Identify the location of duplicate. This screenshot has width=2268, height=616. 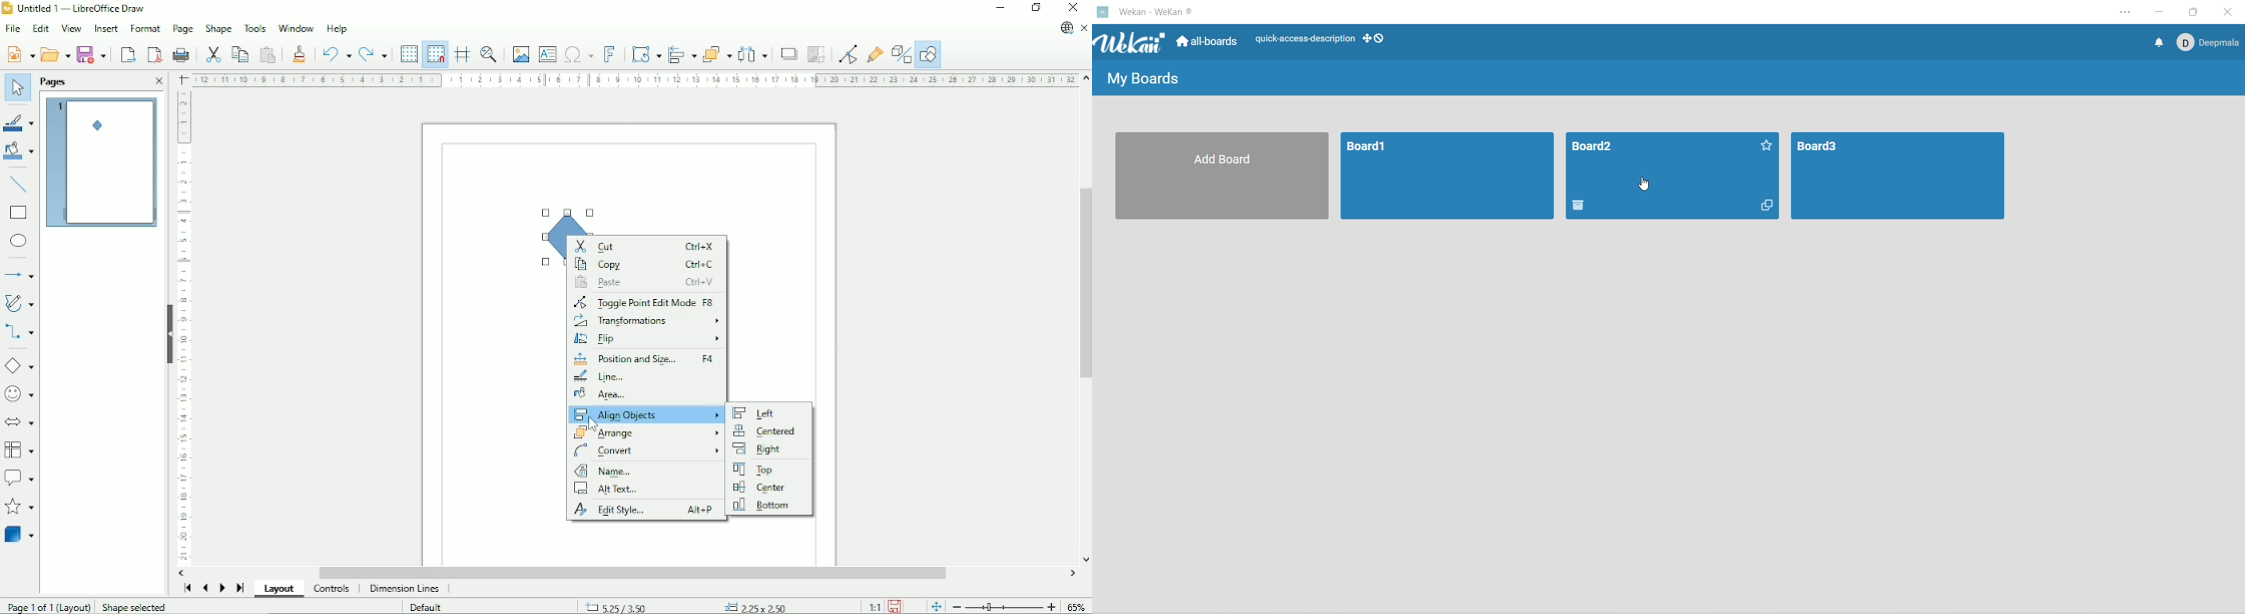
(1767, 205).